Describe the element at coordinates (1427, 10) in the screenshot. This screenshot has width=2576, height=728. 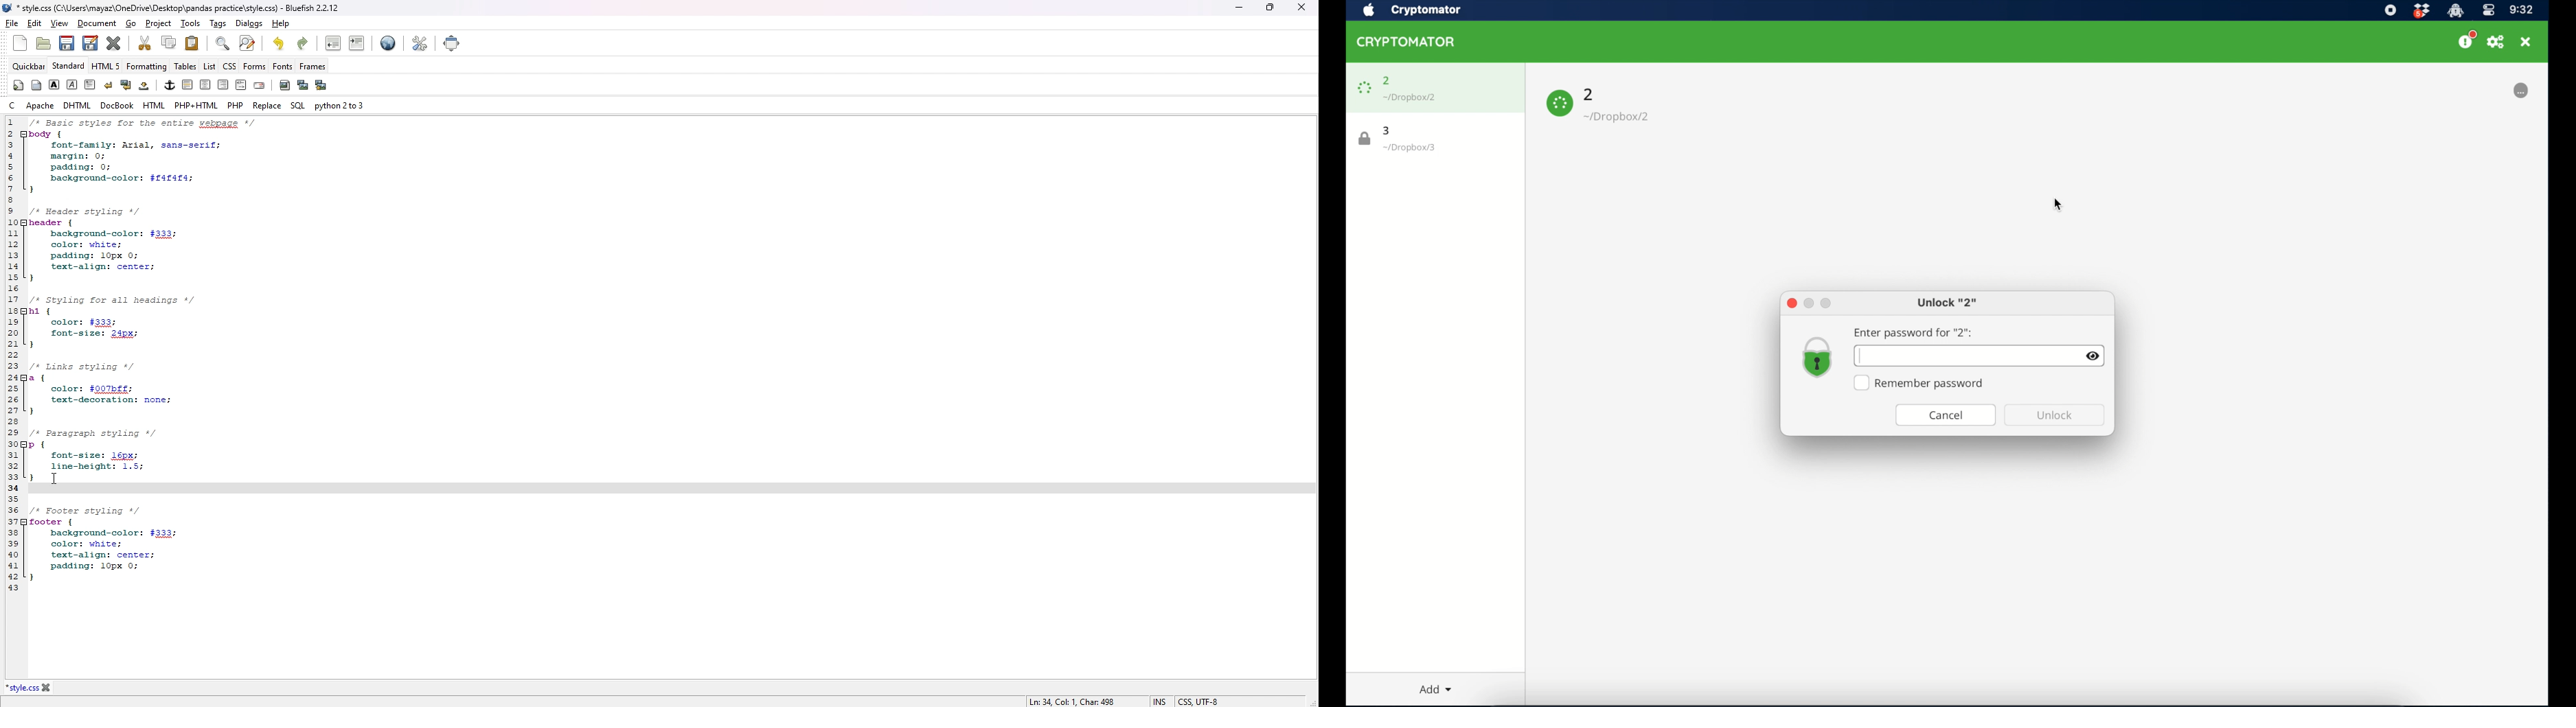
I see `cryptomator` at that location.